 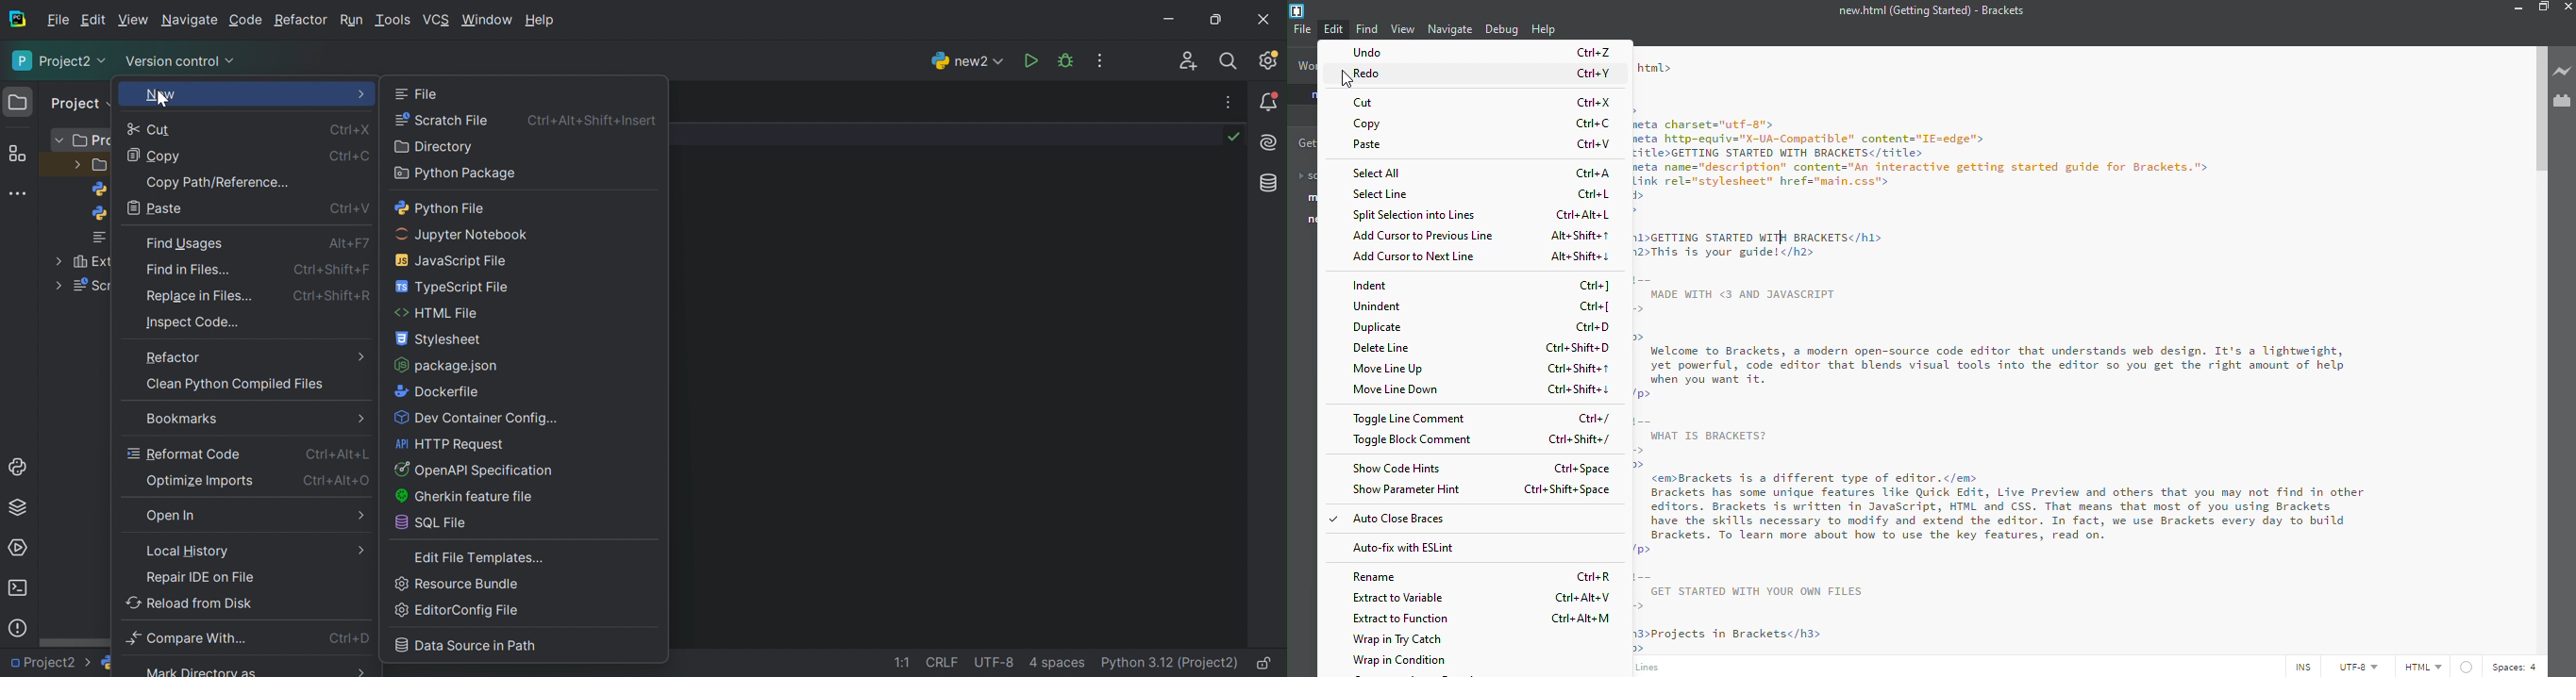 I want to click on DOCTYPE html>
htal>
<head>
<meta charsets="utf-g">
<meta http-equiv="X-UA-Conpatible" content="TE-edge">
<title>GETTING STARTED WITH BRACKETS</title>
<meta name="description” content="An interactive getting started guide for Brackets.">
<link rel="stylesheet" href="nain.css">
</head>
priury, so click(x=1957, y=138).